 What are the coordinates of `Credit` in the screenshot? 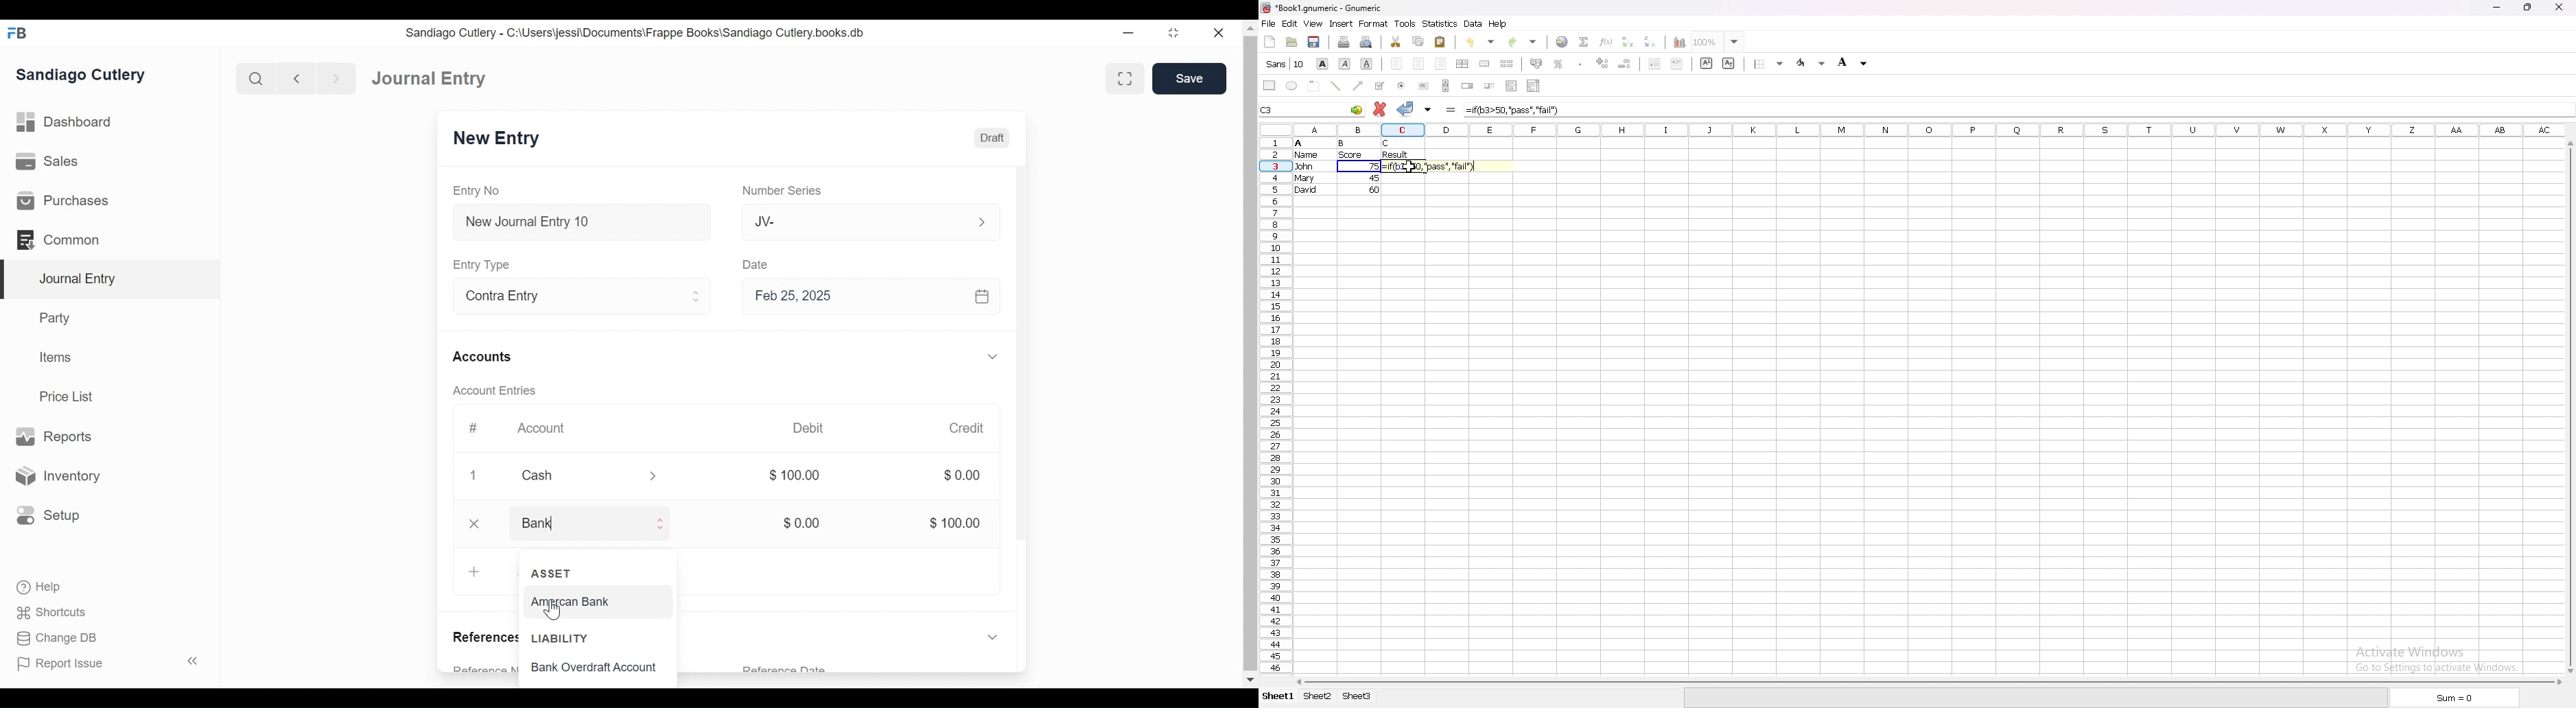 It's located at (969, 429).